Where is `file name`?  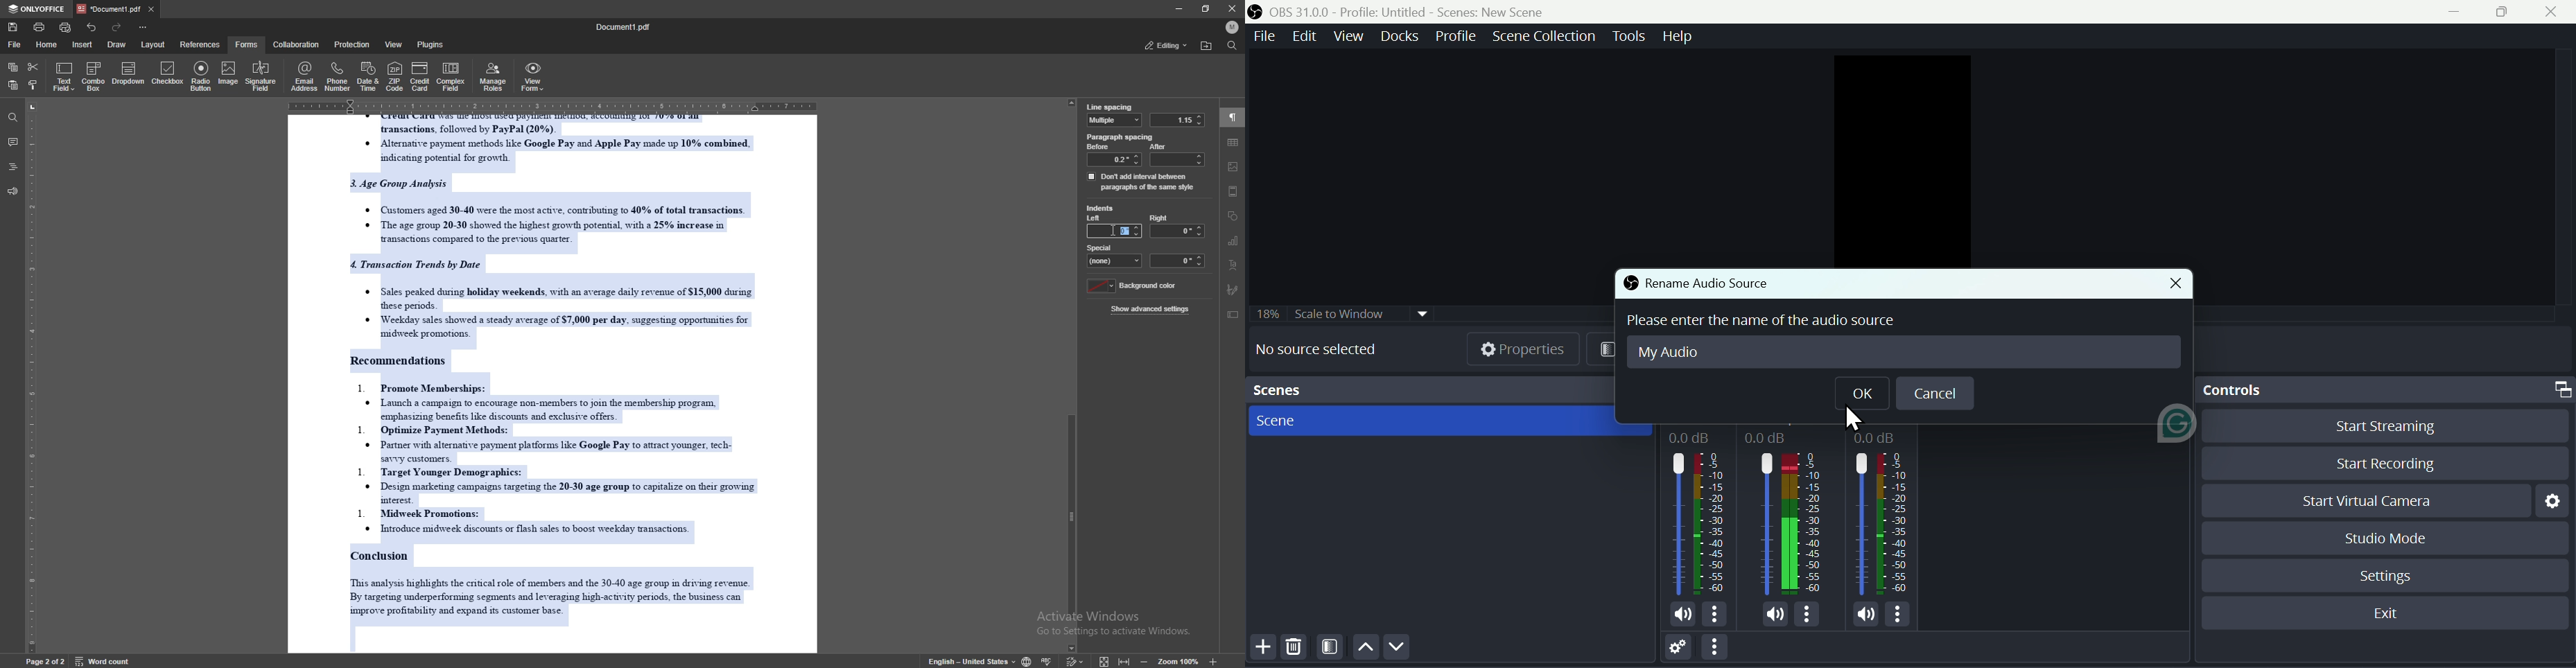
file name is located at coordinates (624, 27).